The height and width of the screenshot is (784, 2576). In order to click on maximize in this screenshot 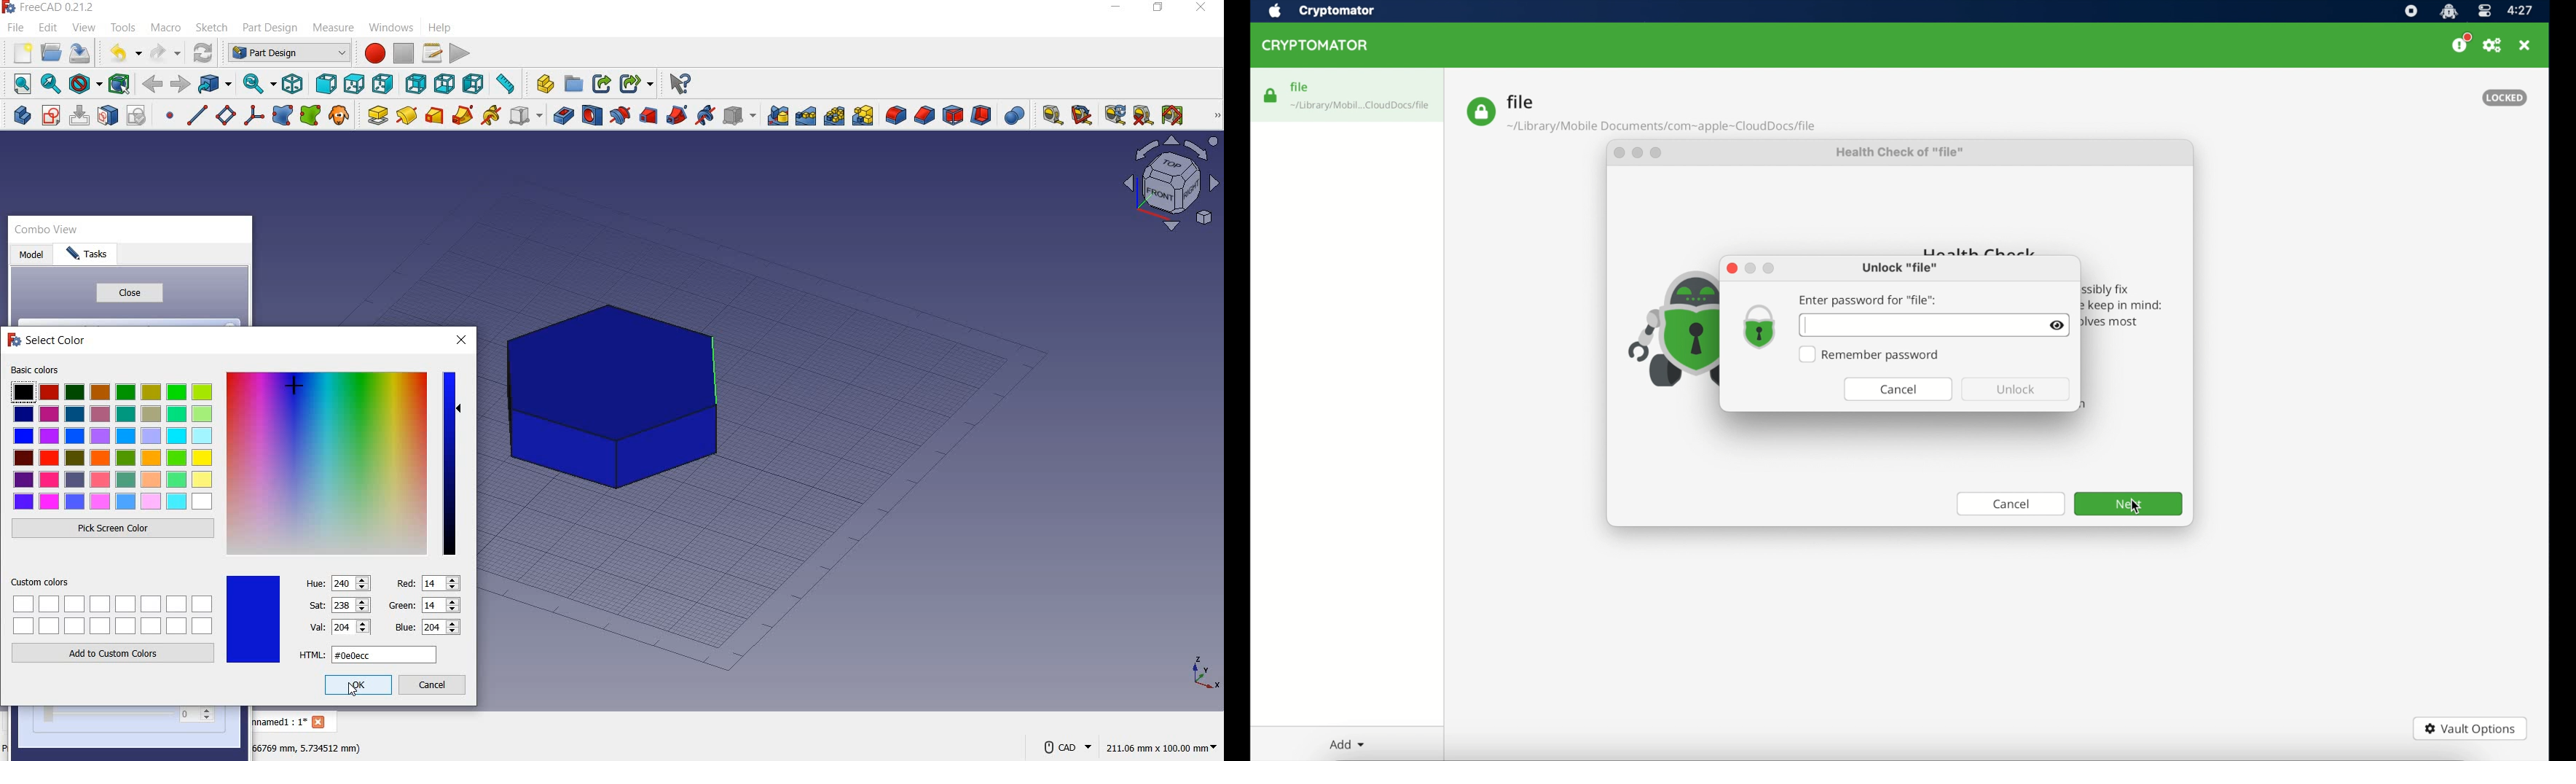, I will do `click(1770, 269)`.